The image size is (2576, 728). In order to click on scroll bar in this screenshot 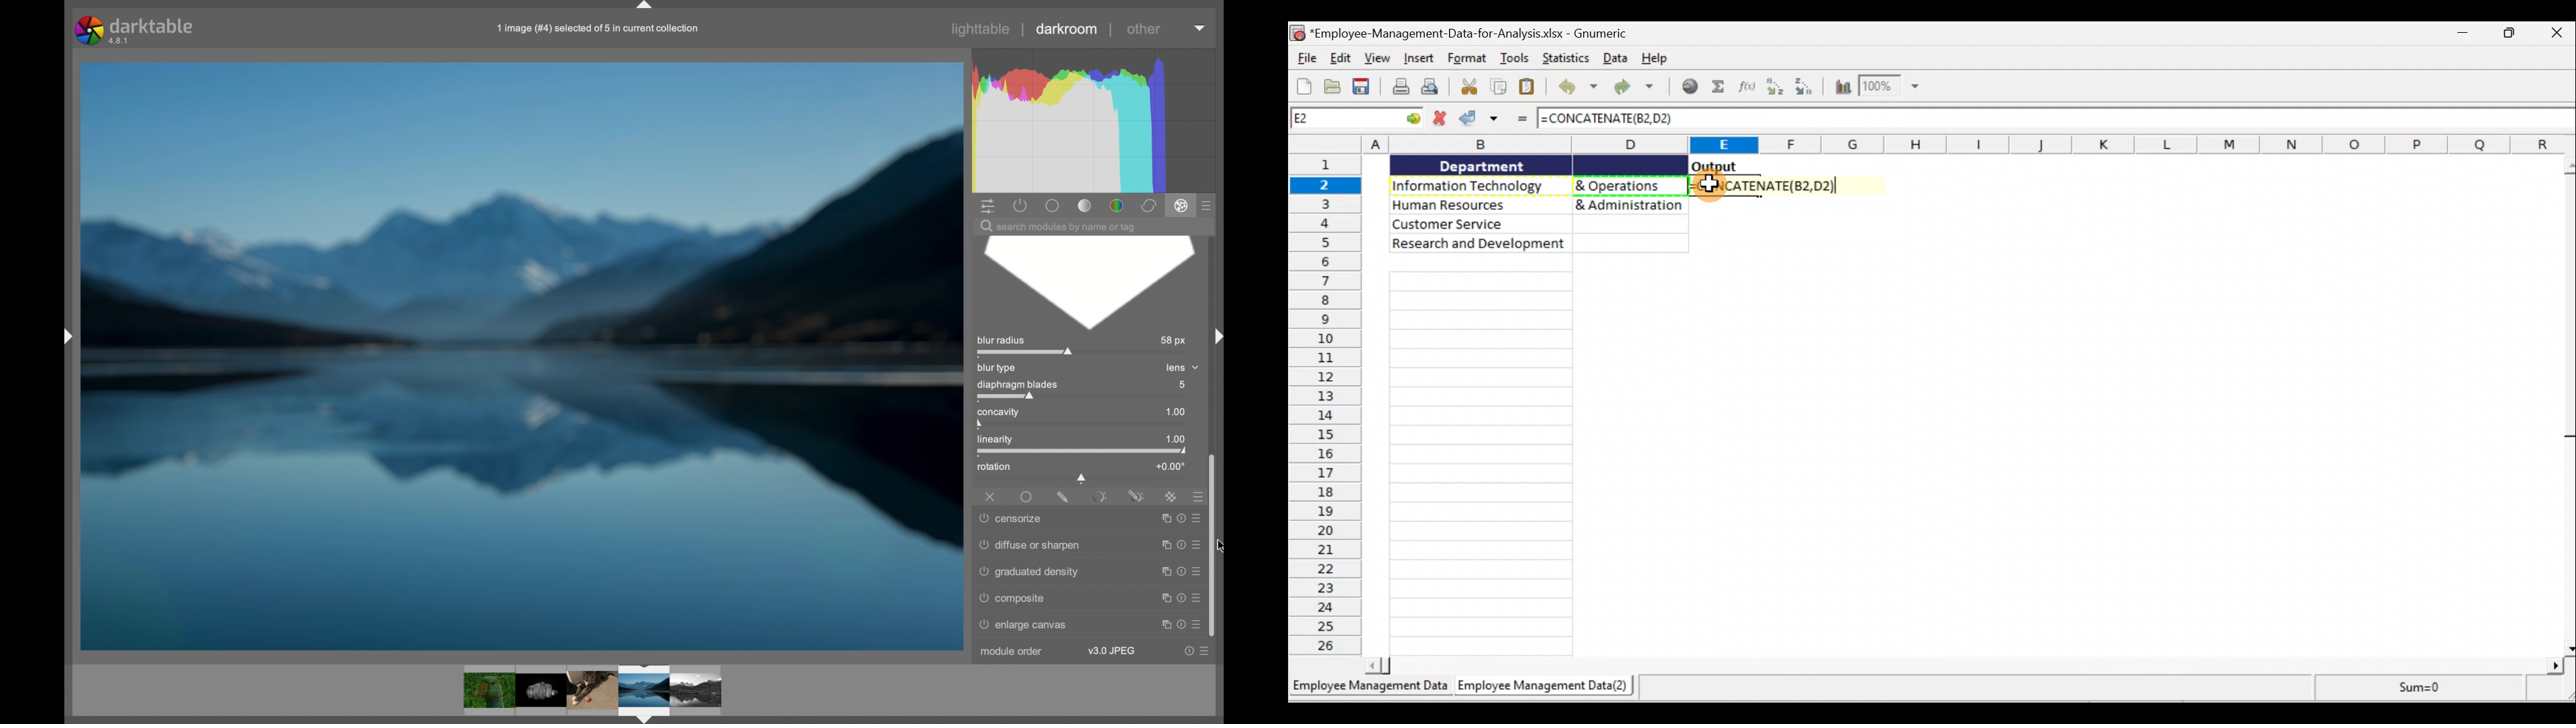, I will do `click(2565, 404)`.